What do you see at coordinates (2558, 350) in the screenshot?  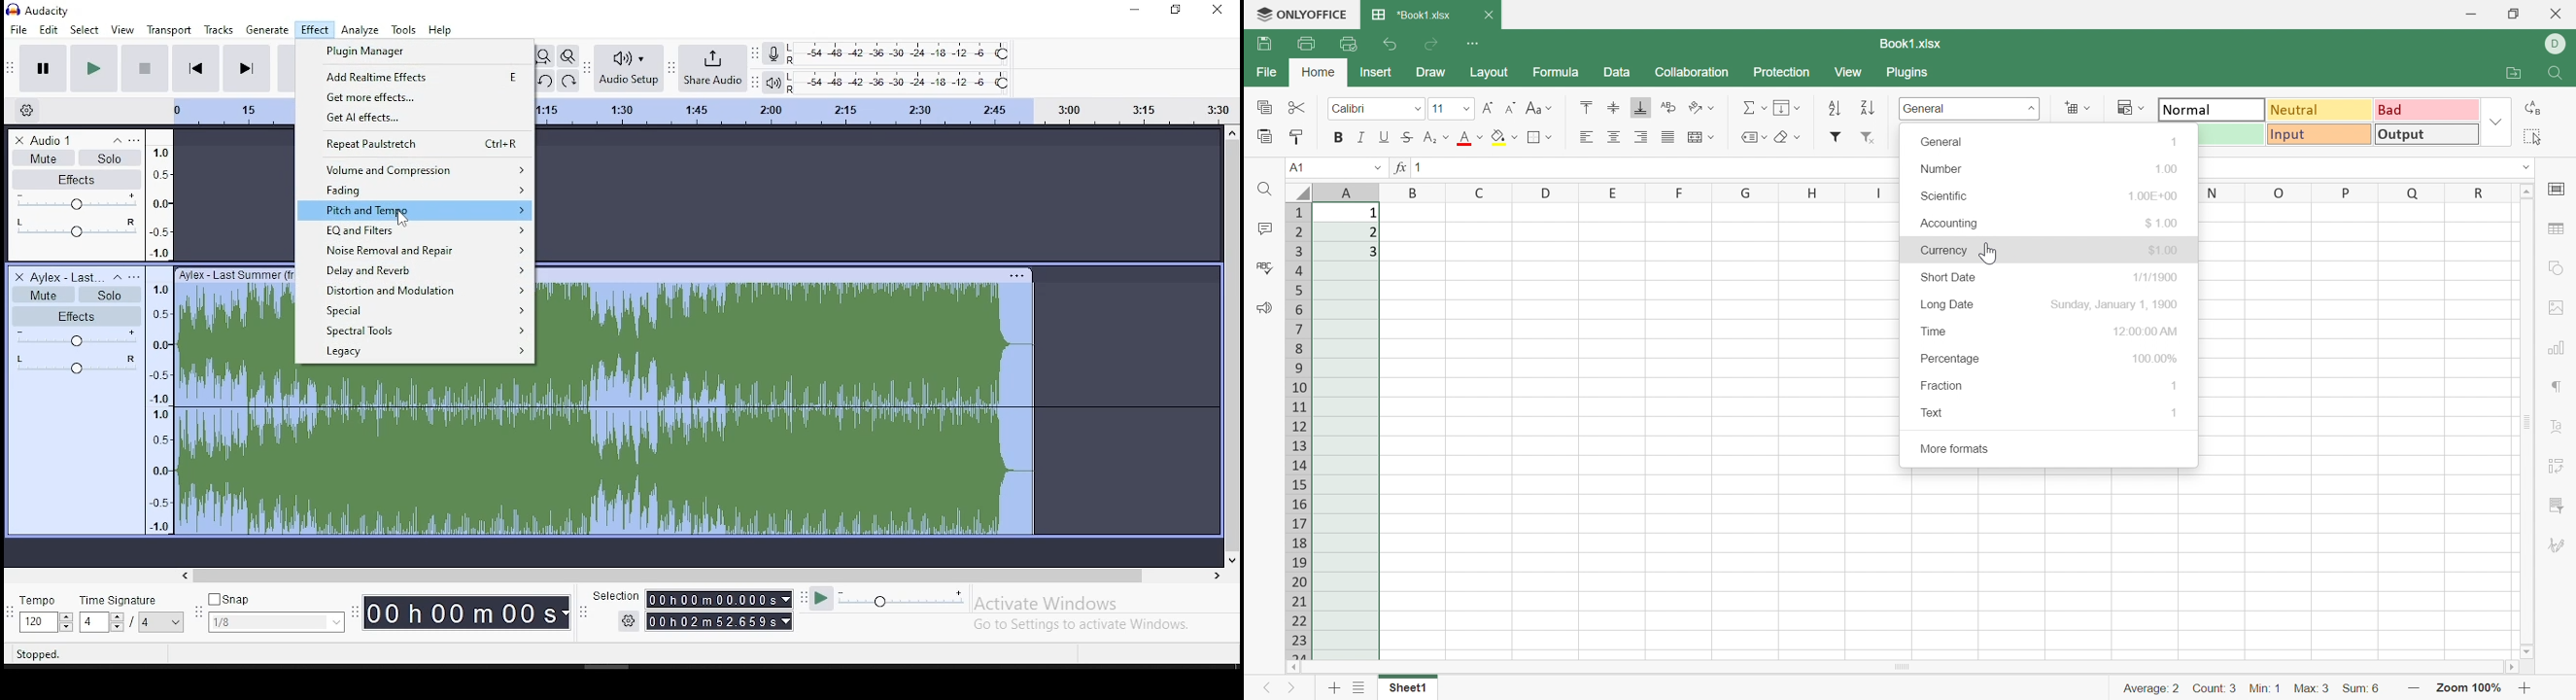 I see `Chart settings` at bounding box center [2558, 350].